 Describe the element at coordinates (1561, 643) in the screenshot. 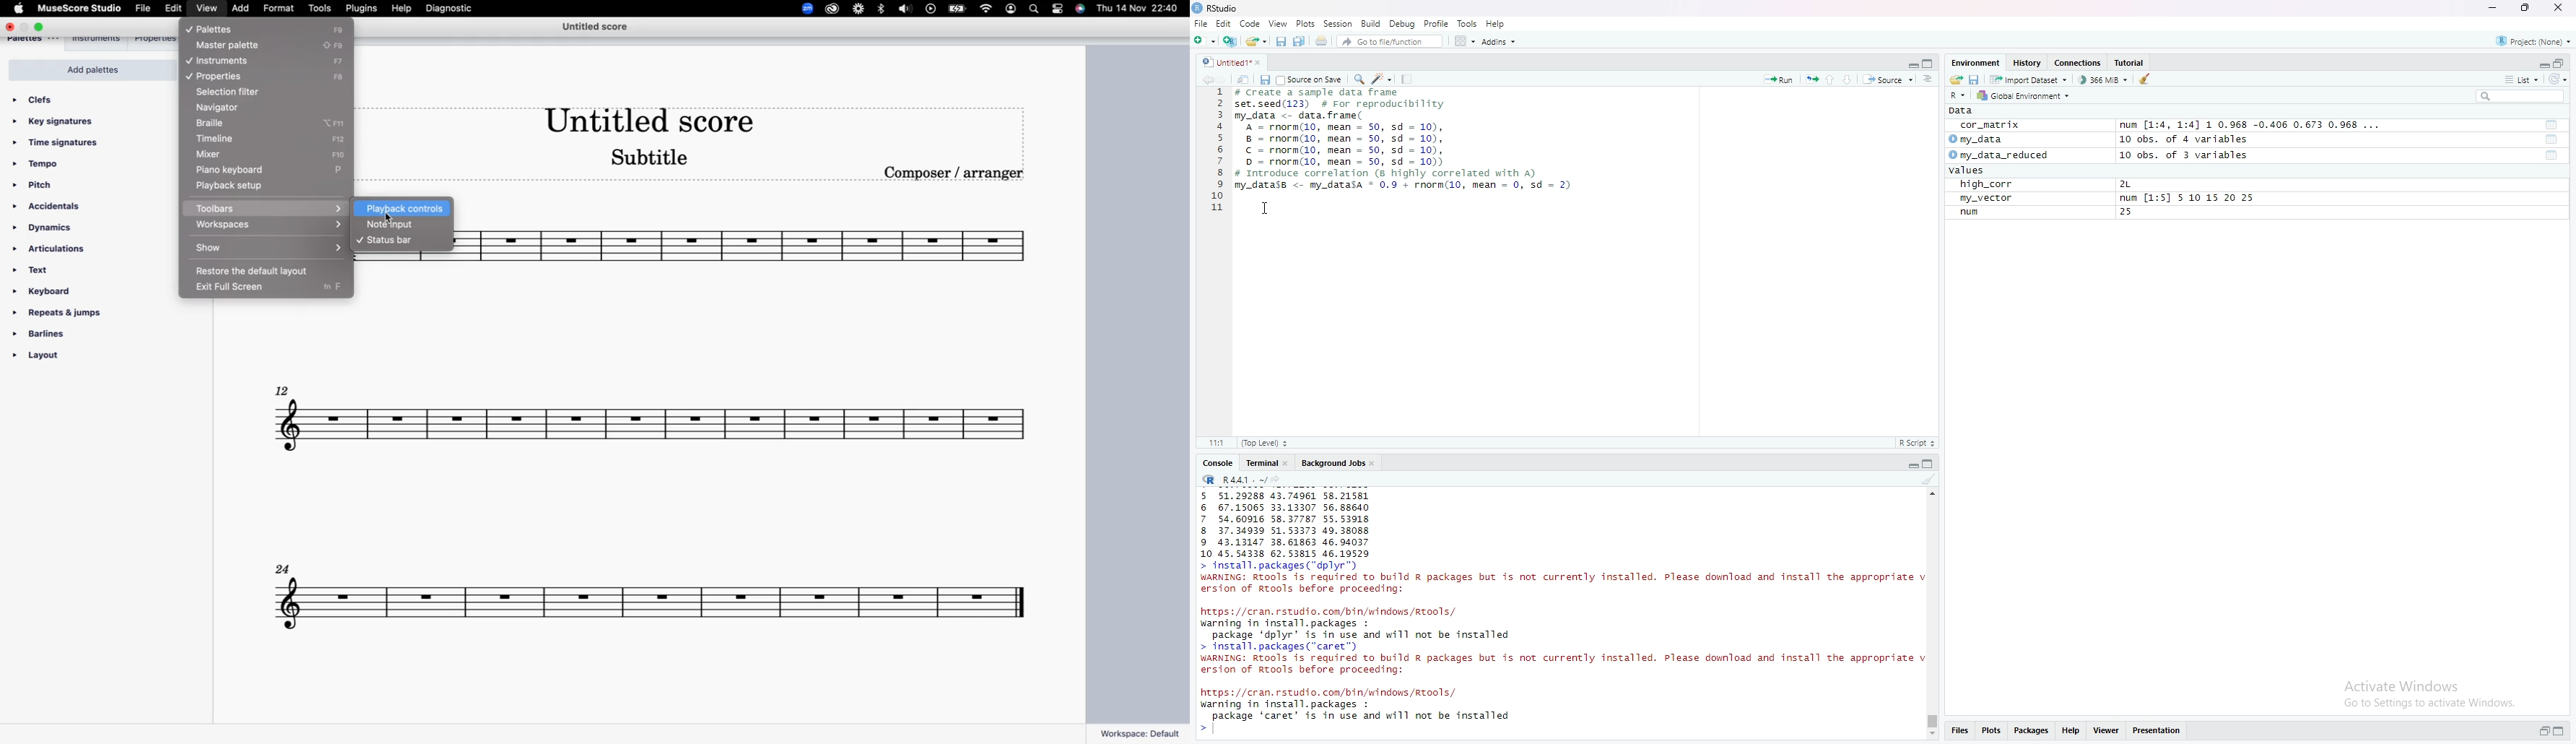

I see `https: //cran. rstudio. com/bin/windows /Rtools/
warning in install. packages :
package ‘dplyr’ is in use and will not be installed
> install. packages (“caret”)
WARNING: RTools is required to build R packages but is not currently installed. Please download and install the appropriate v
ersion of Rtools before proceeding:` at that location.